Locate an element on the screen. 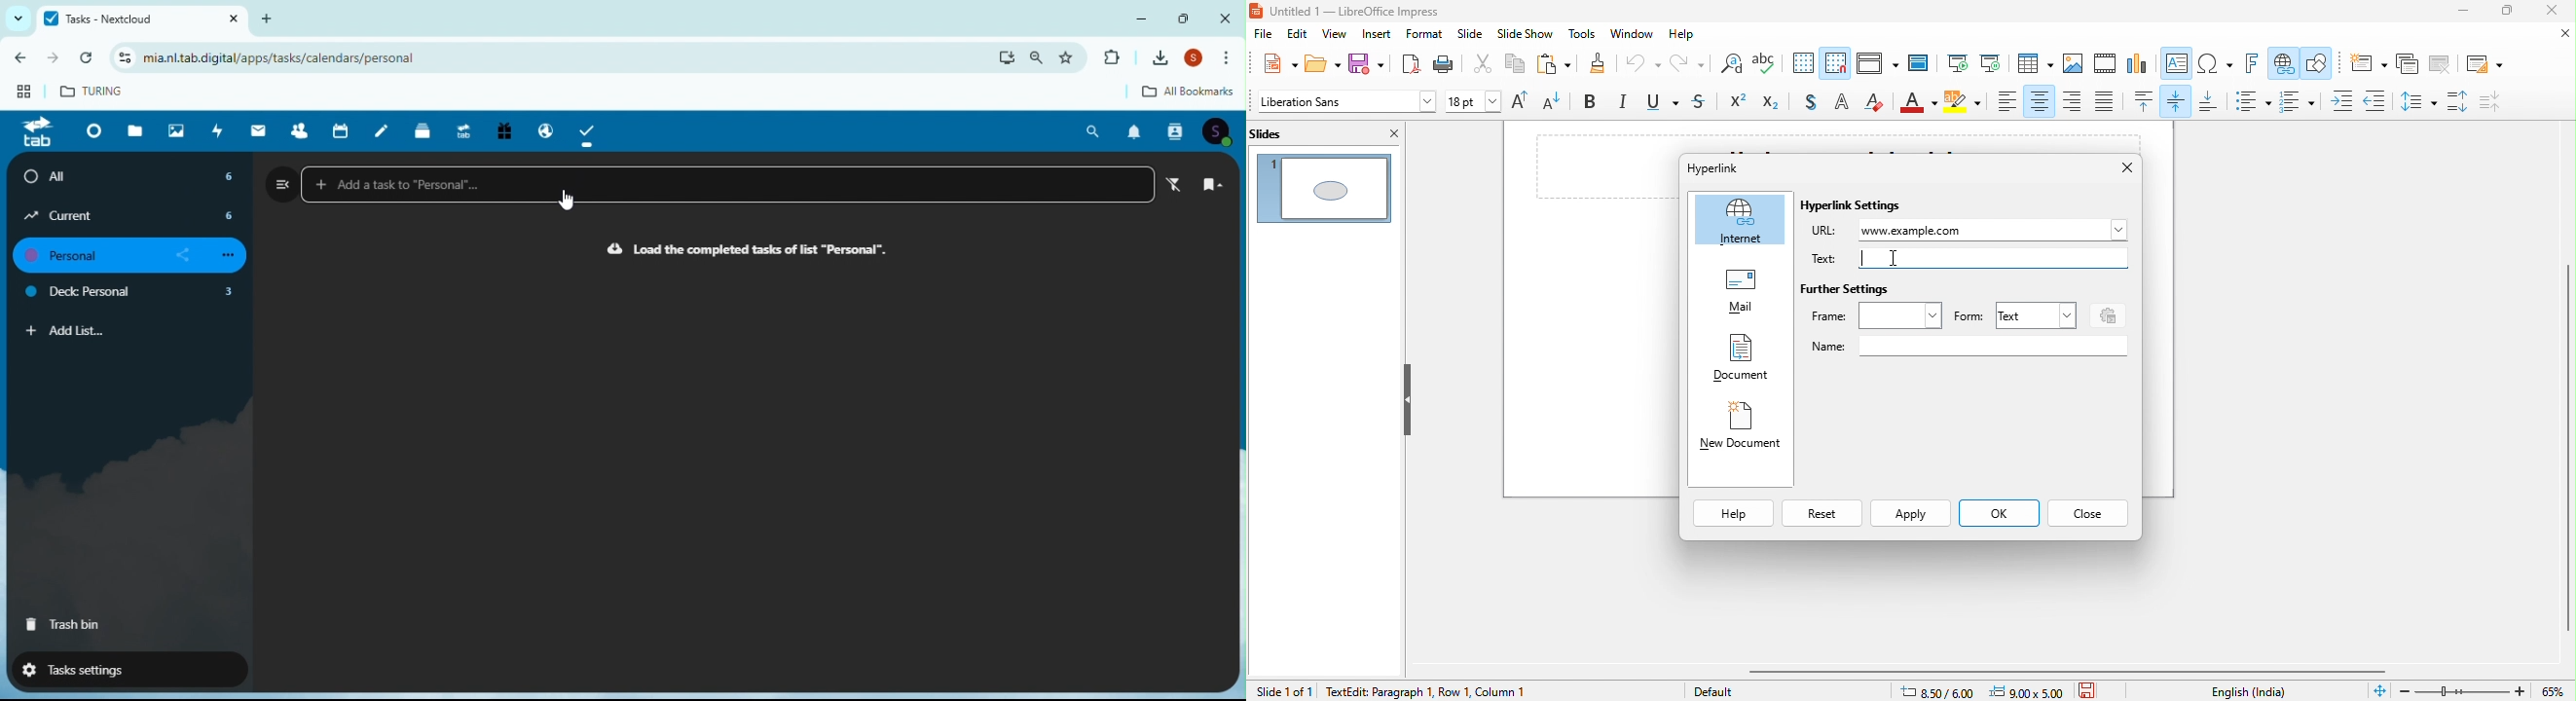 The height and width of the screenshot is (728, 2576). Close is located at coordinates (1225, 18).